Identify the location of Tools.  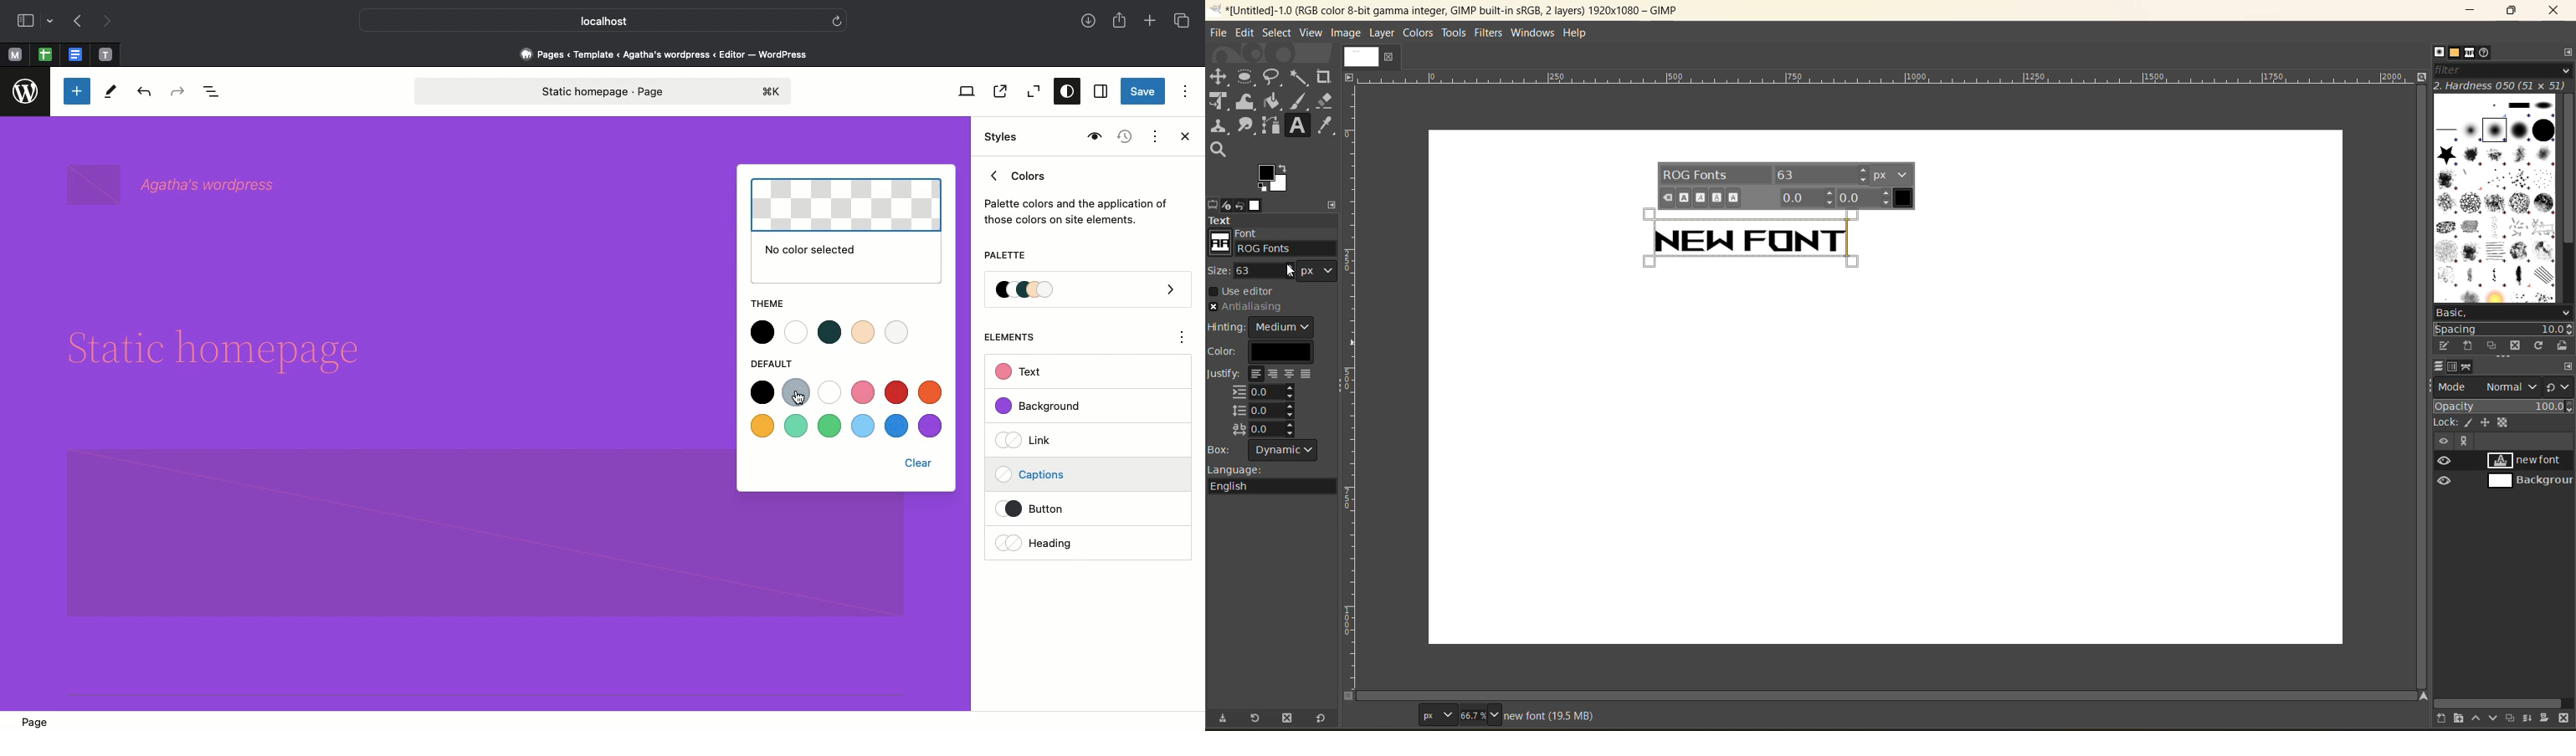
(111, 95).